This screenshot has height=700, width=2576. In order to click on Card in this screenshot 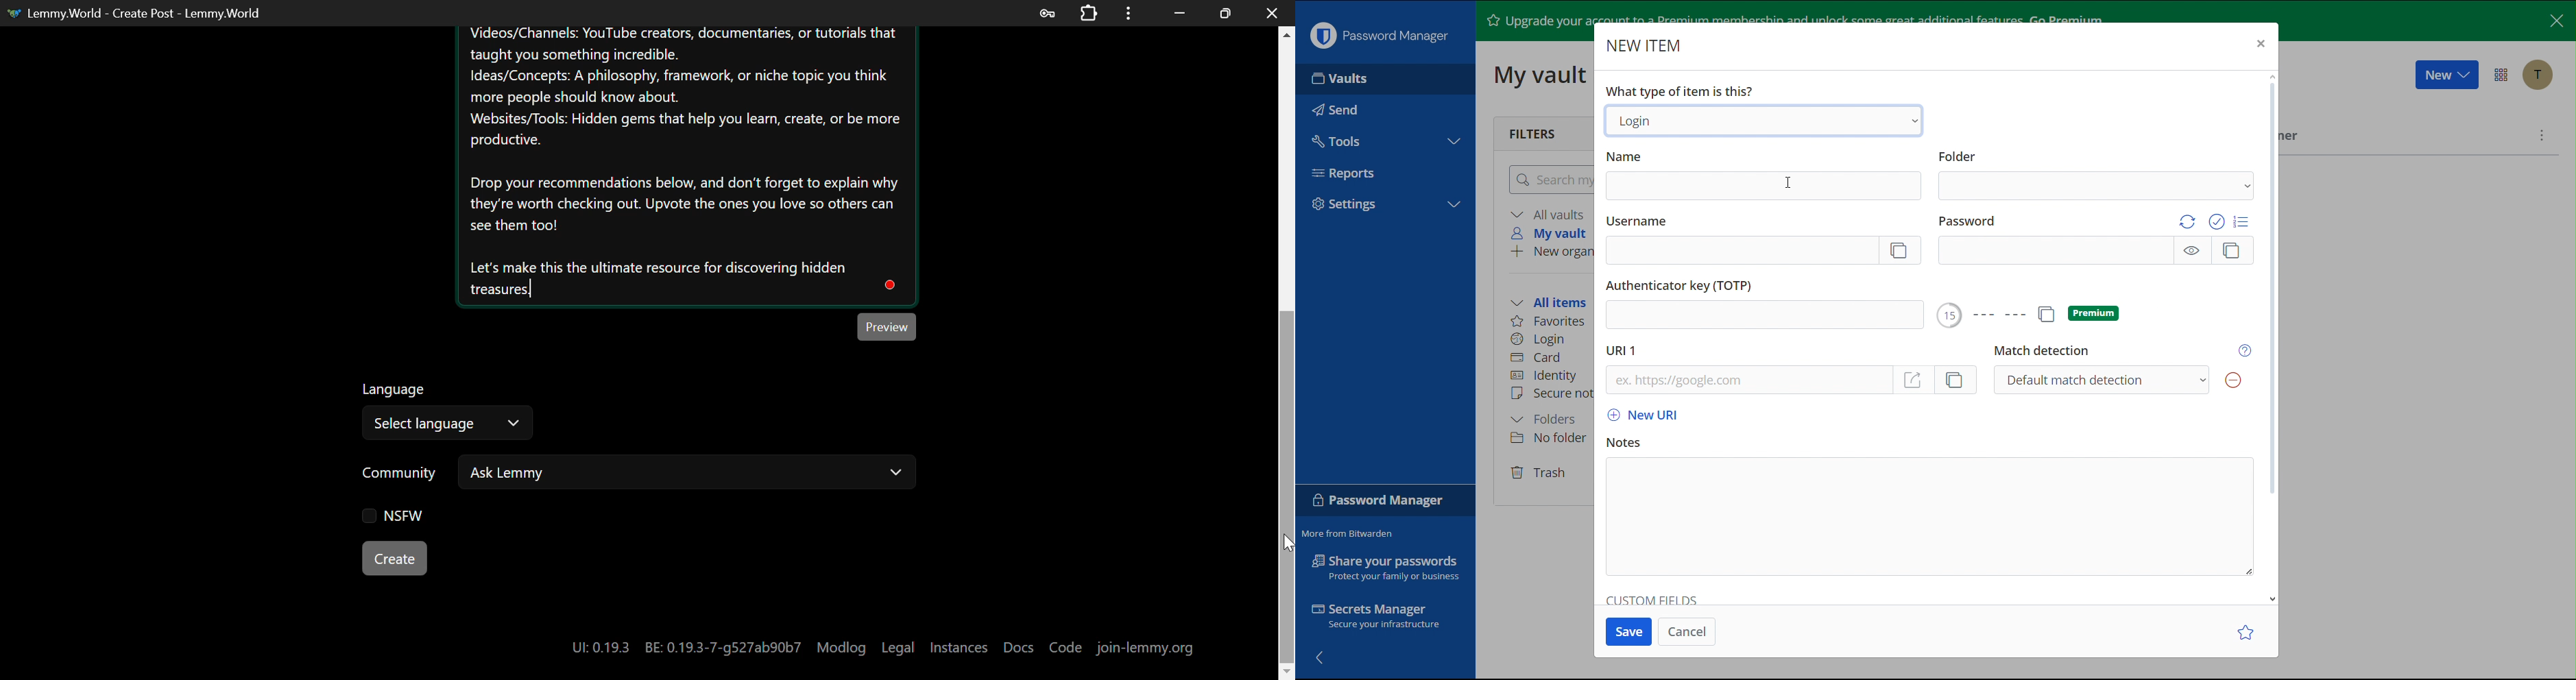, I will do `click(1536, 357)`.